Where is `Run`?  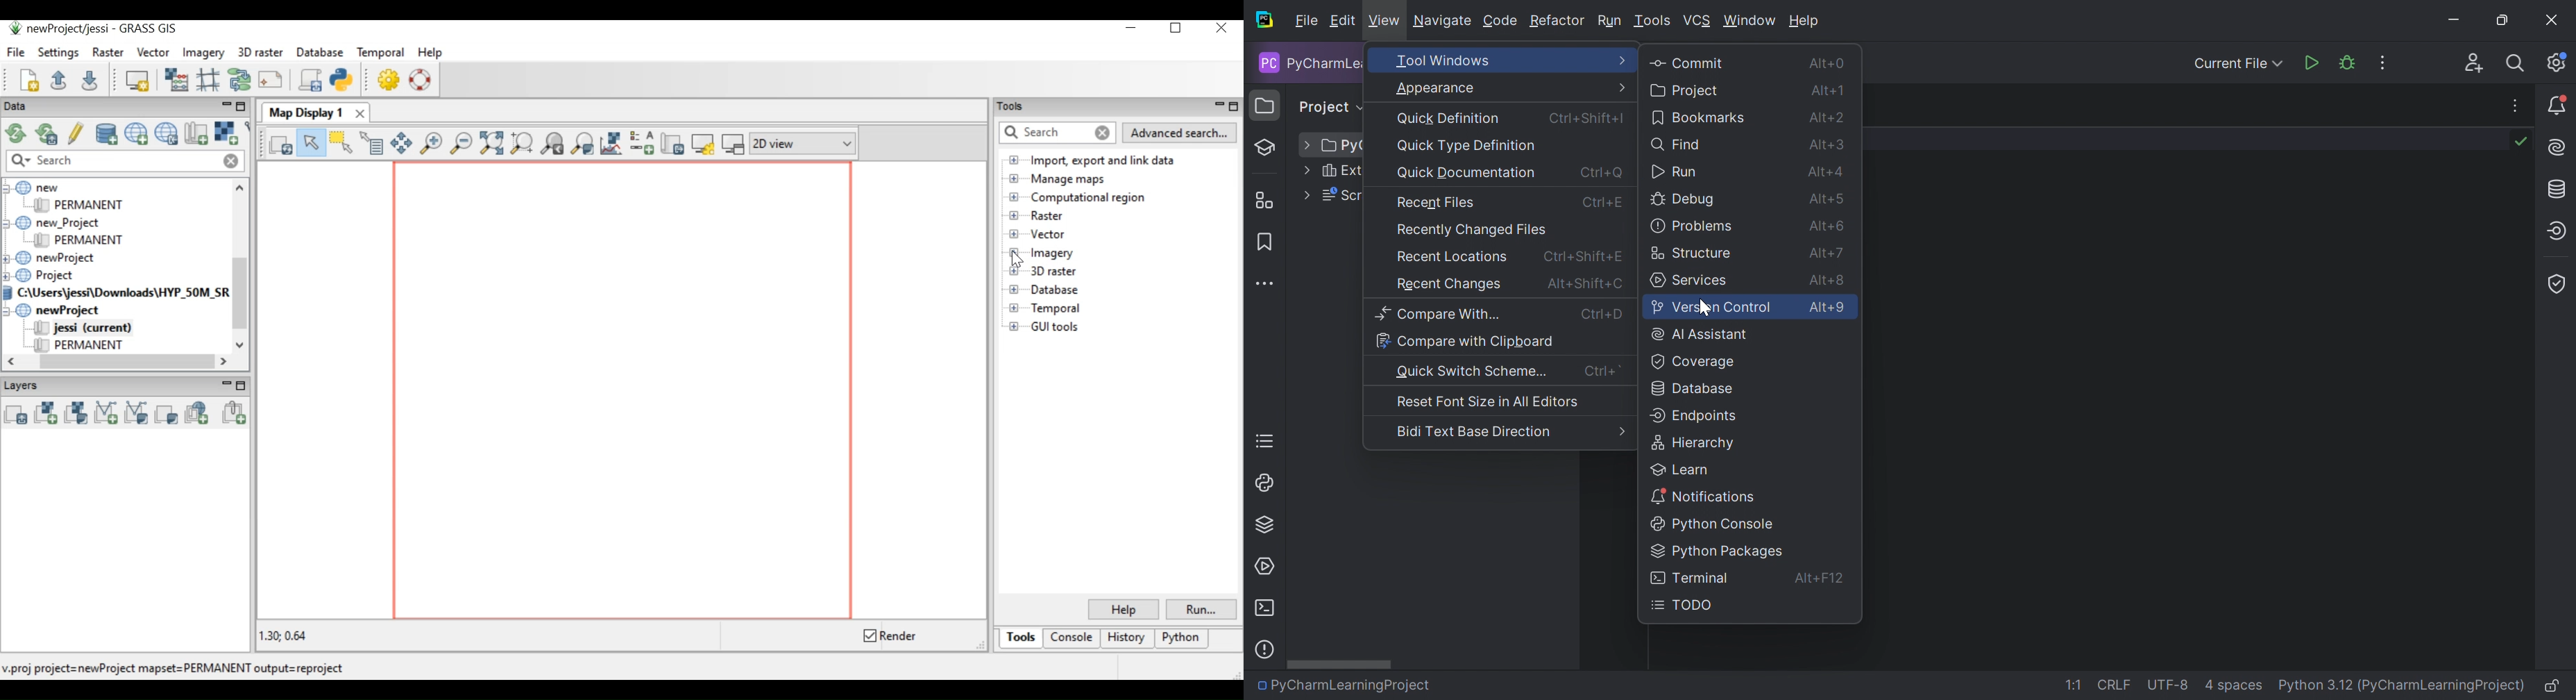 Run is located at coordinates (1674, 172).